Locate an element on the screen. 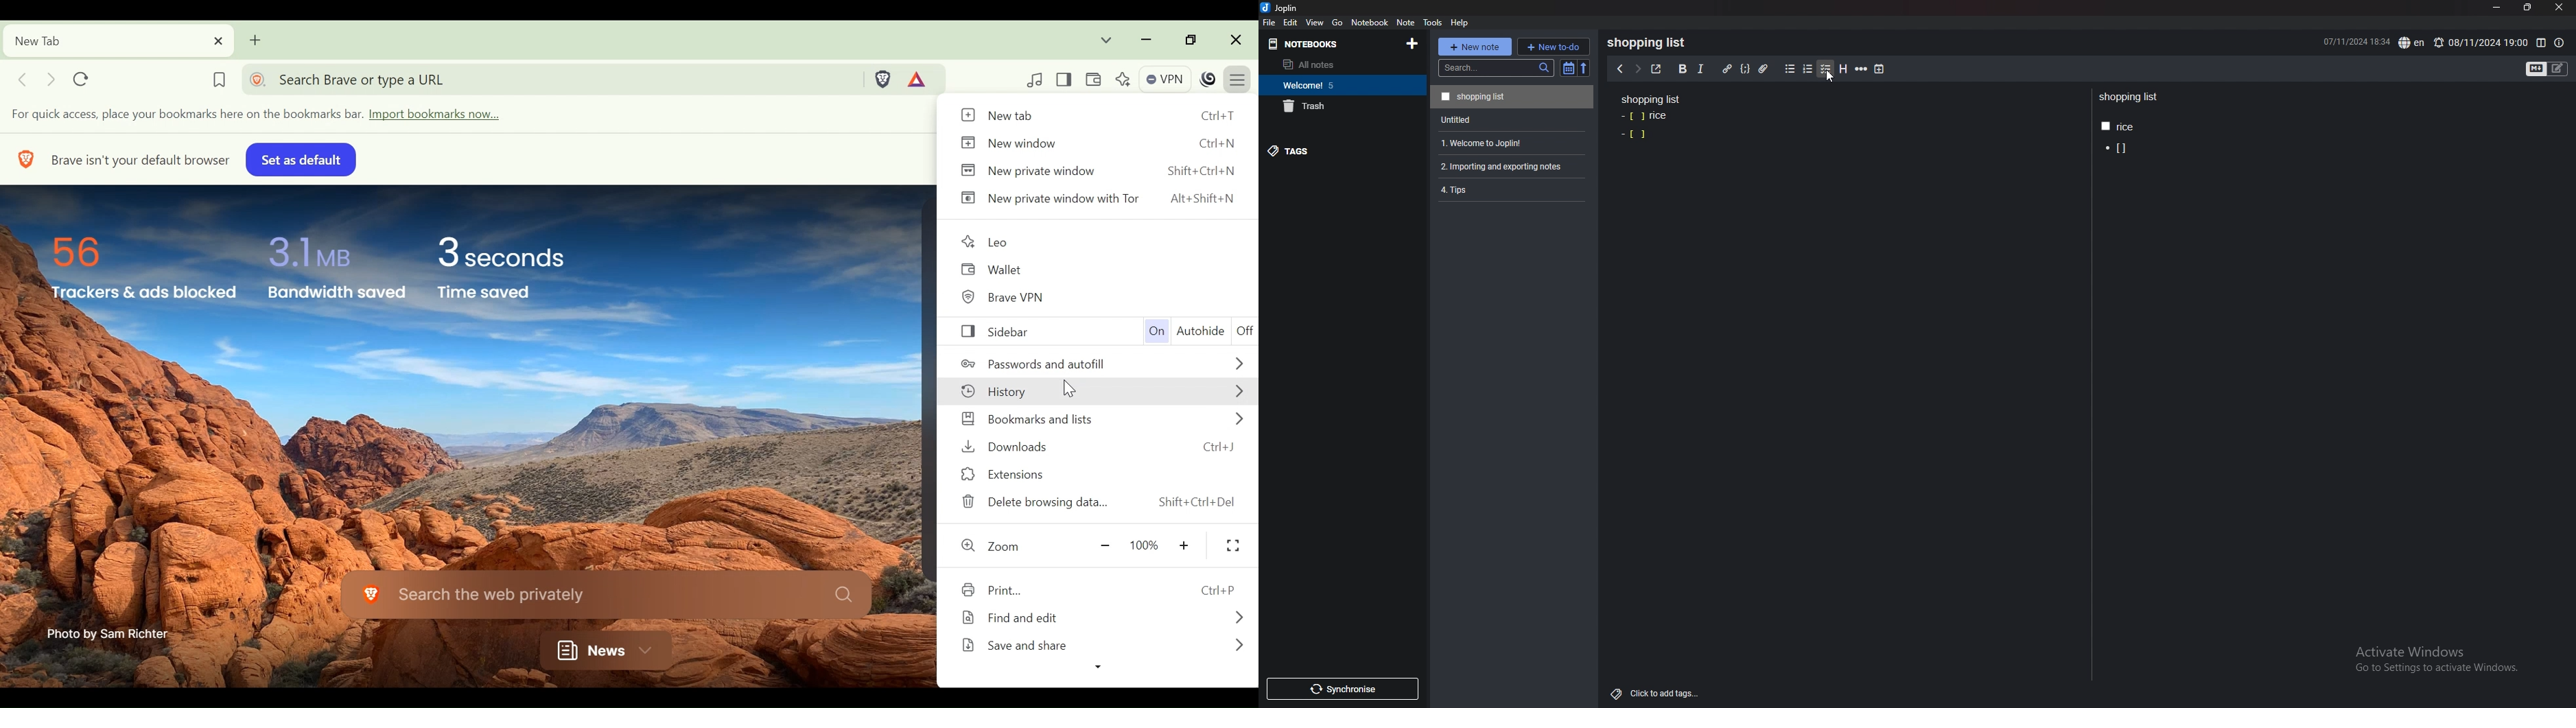 The image size is (2576, 728). toggle external editor is located at coordinates (1656, 69).